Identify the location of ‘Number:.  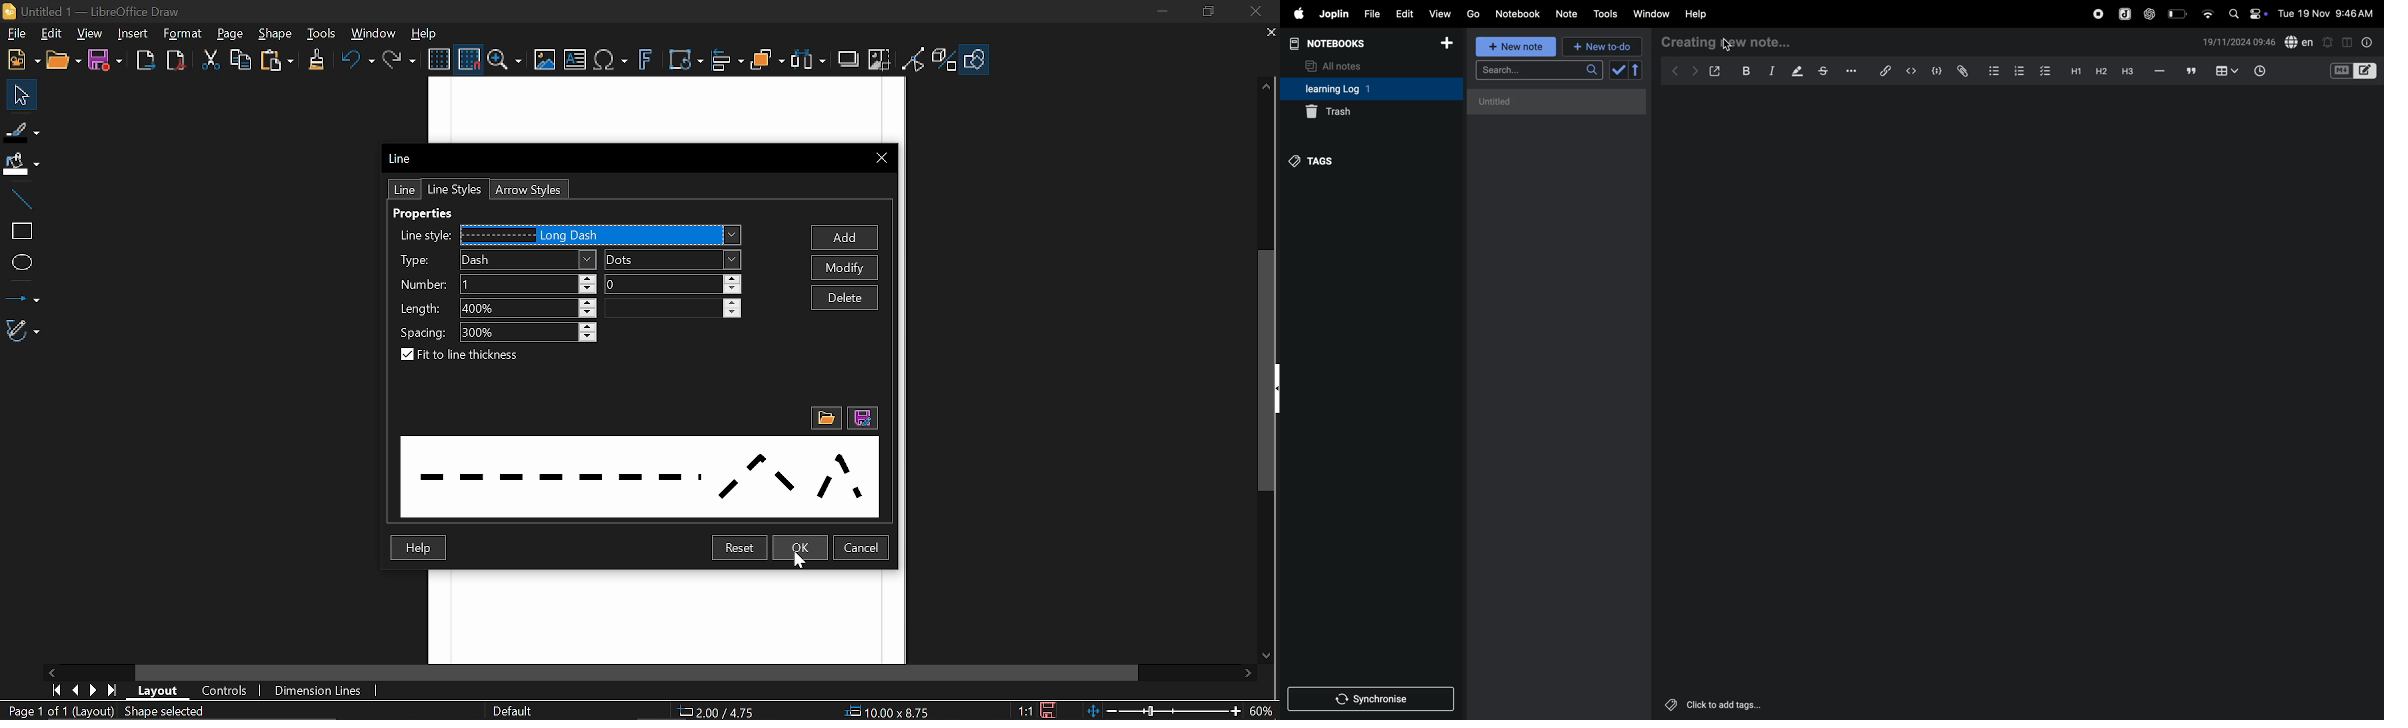
(420, 285).